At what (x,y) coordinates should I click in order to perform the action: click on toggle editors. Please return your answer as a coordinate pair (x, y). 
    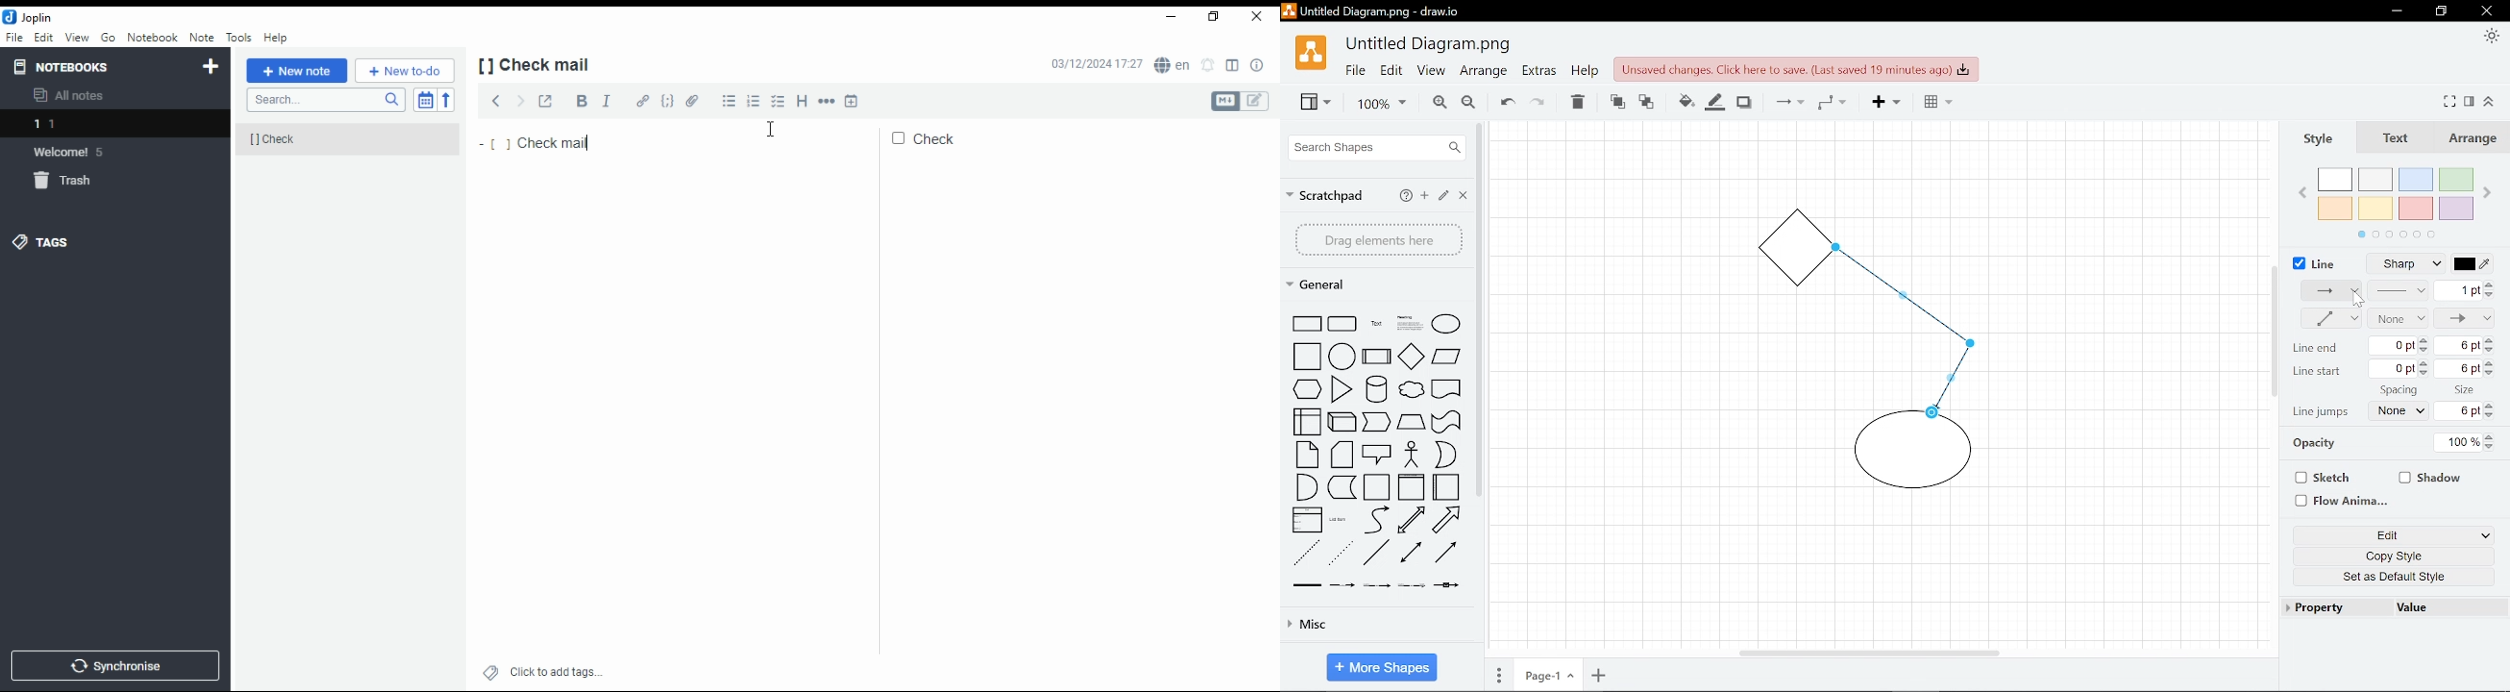
    Looking at the image, I should click on (1239, 102).